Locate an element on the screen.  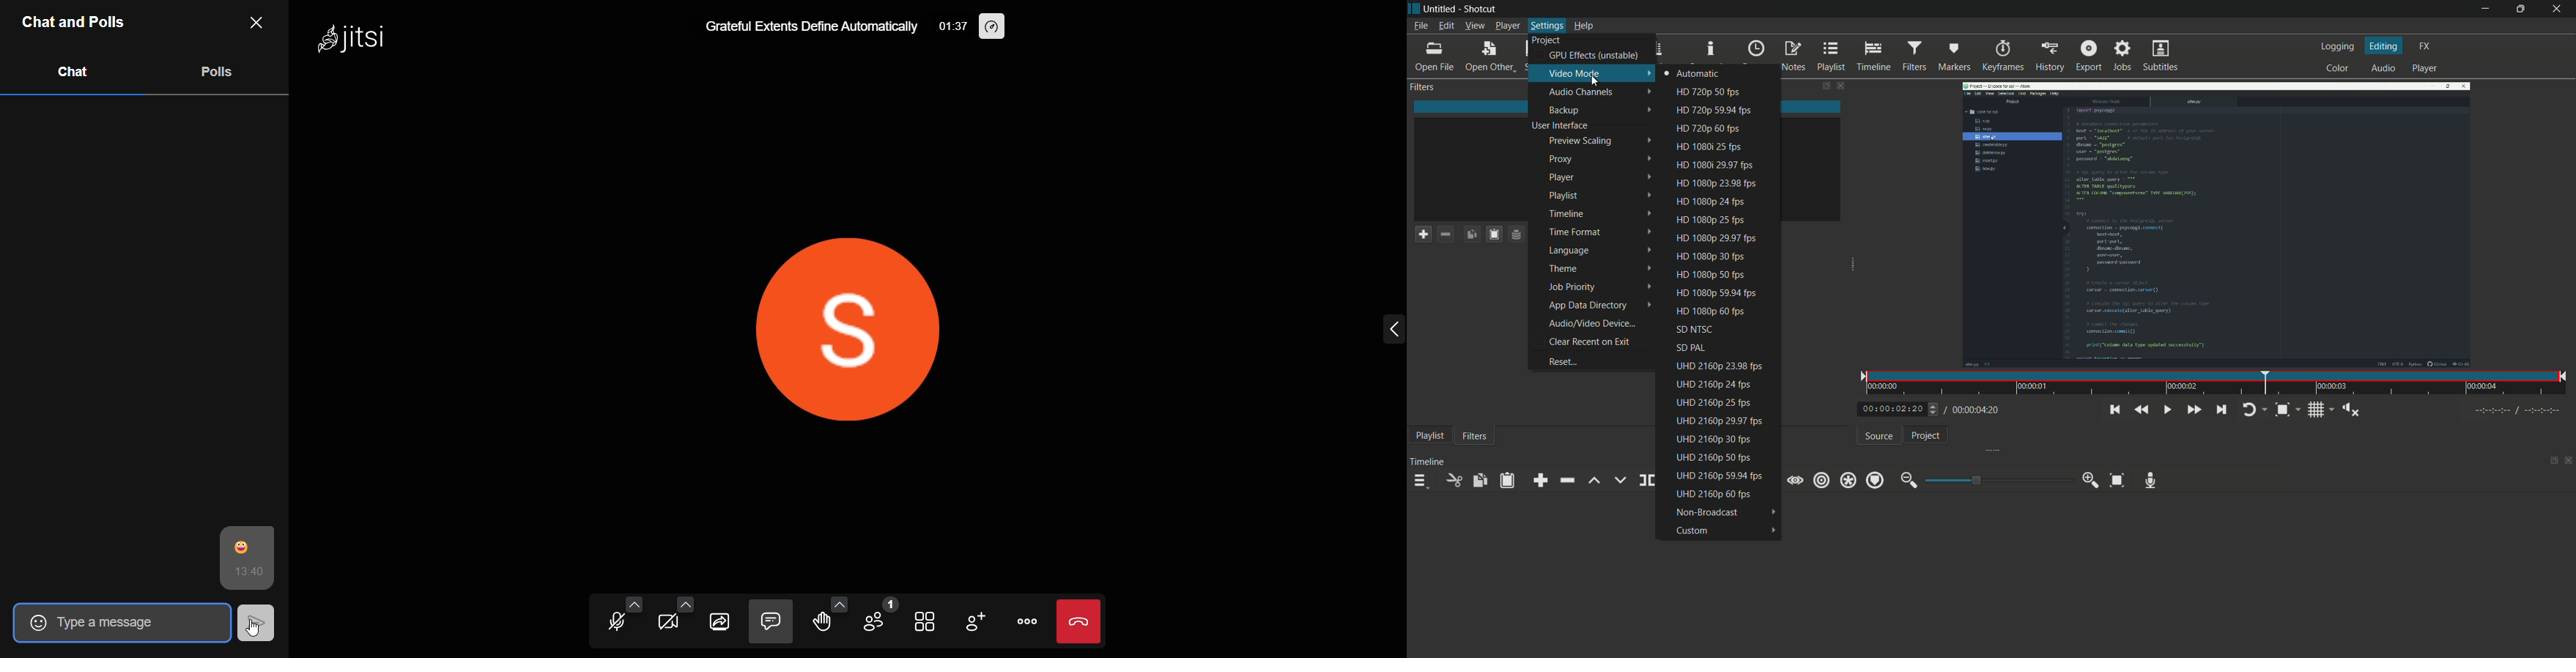
hd 1080p 23.98 fps is located at coordinates (1727, 184).